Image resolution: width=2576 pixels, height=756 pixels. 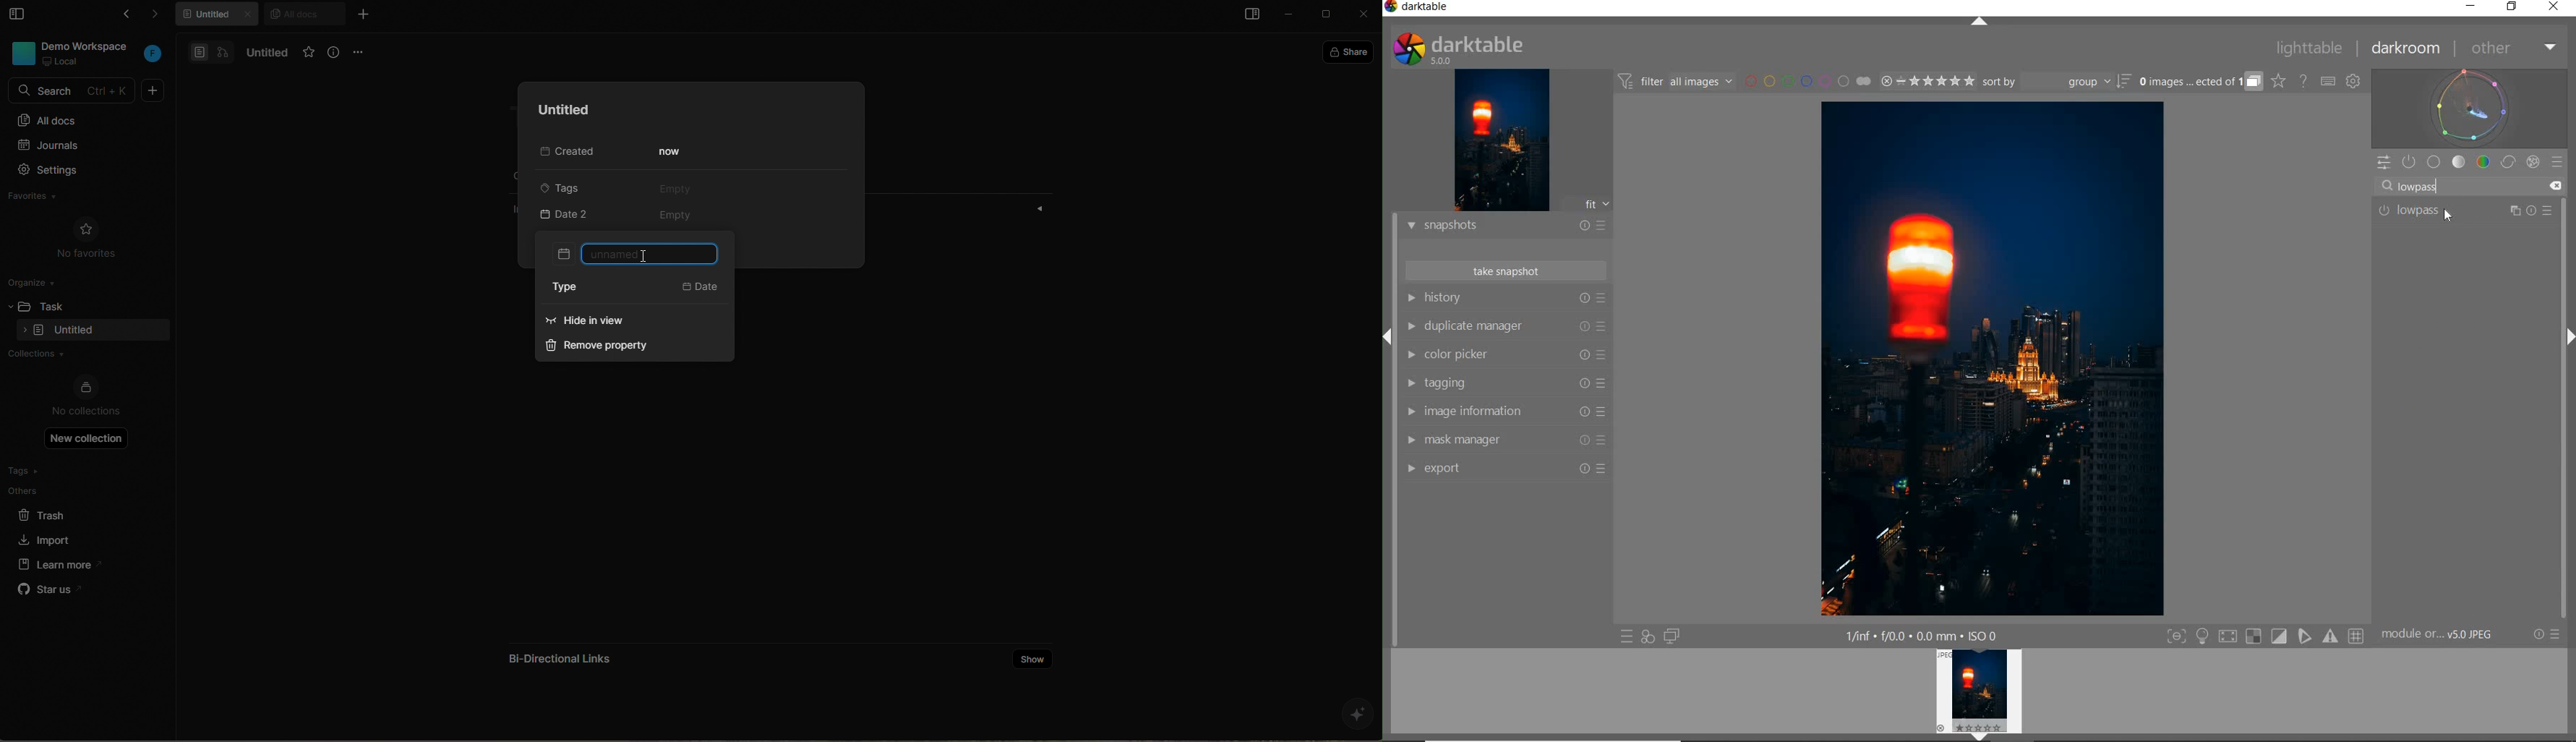 I want to click on DISPLAY A SECOND DARKROOM IMAGE WINDOW, so click(x=1672, y=637).